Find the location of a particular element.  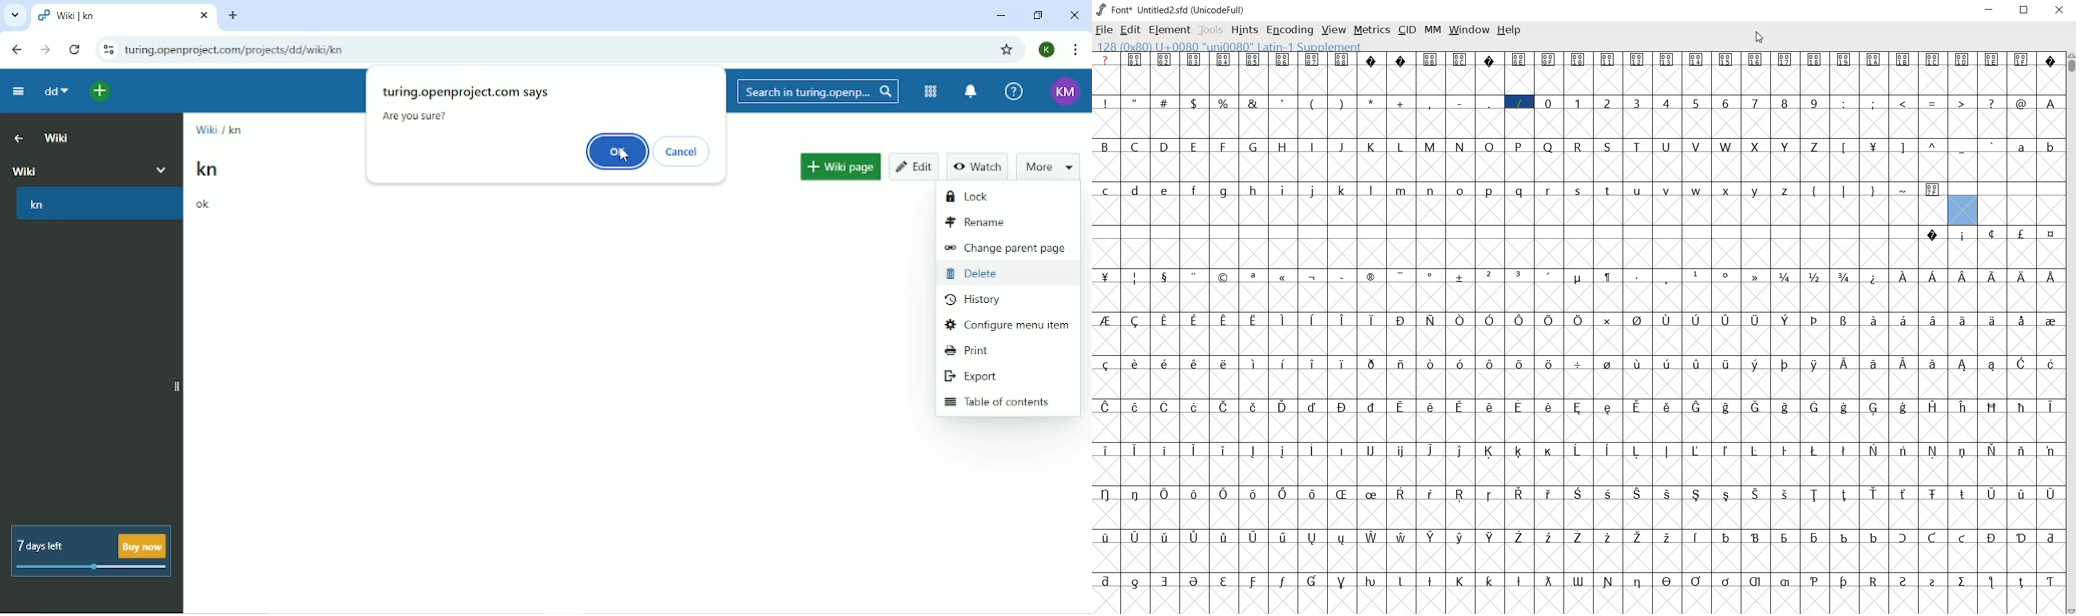

glyph is located at coordinates (1283, 537).